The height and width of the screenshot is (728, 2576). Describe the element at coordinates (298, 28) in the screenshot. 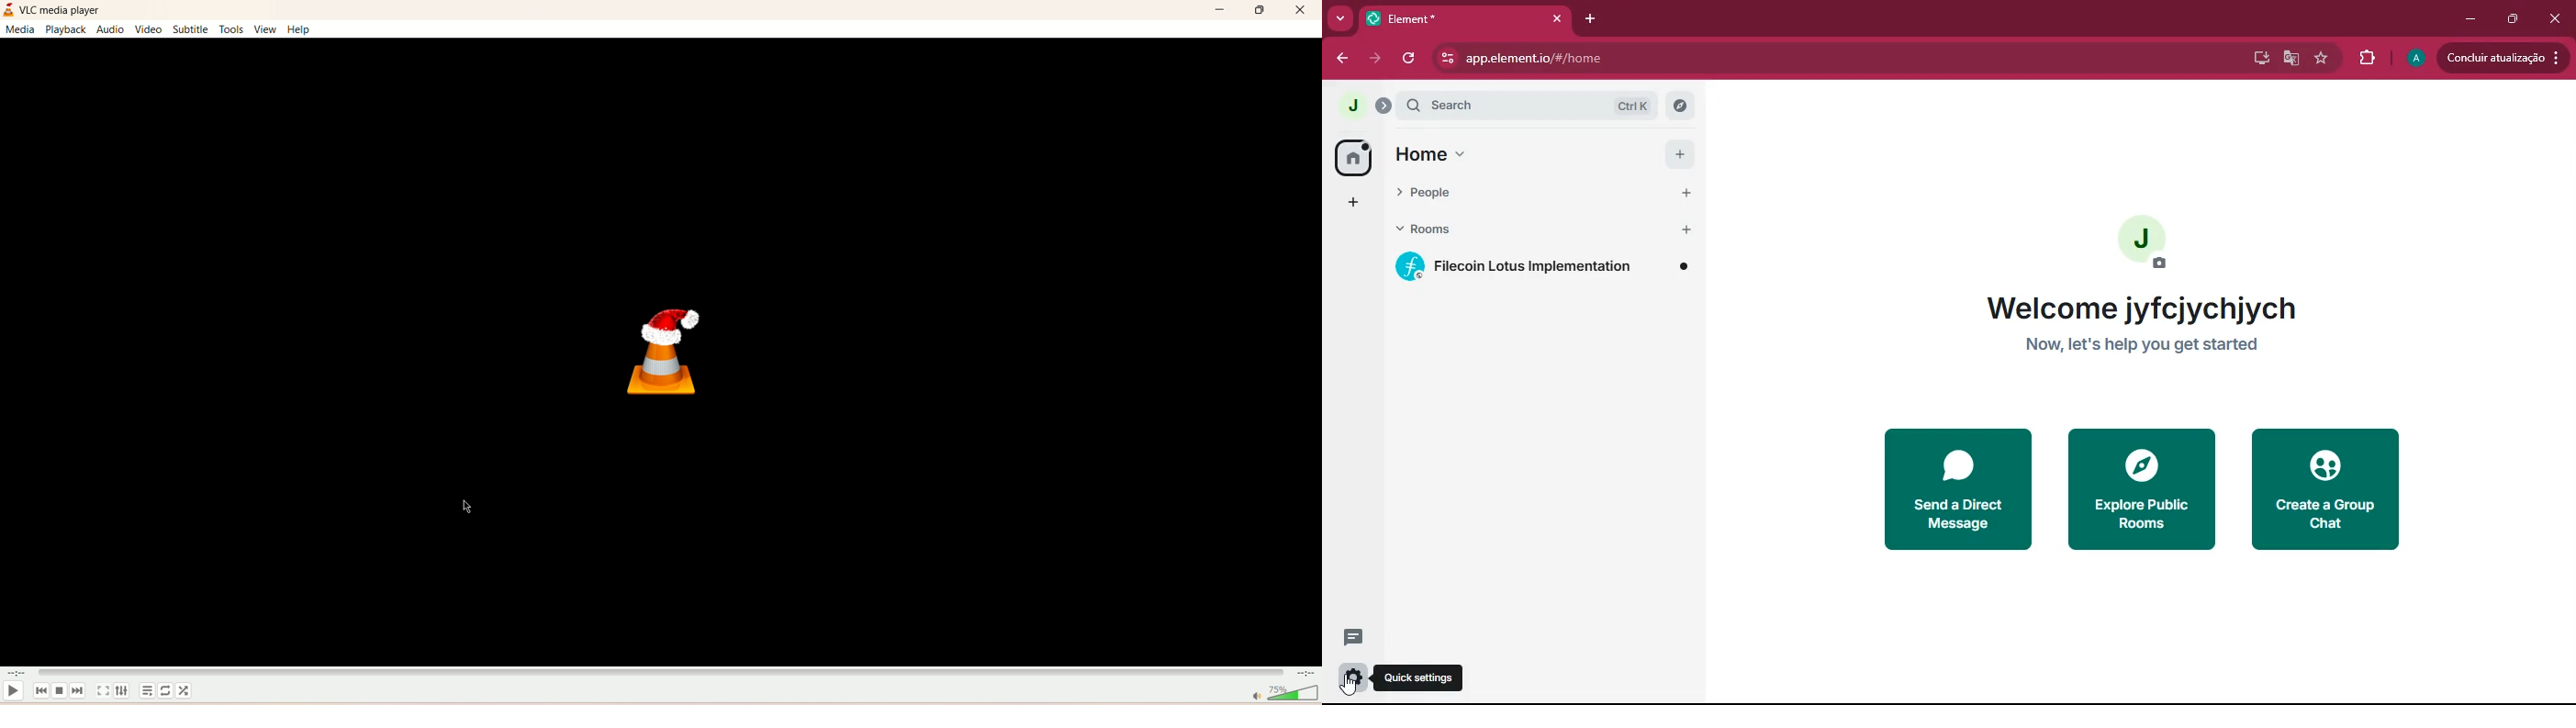

I see `help` at that location.